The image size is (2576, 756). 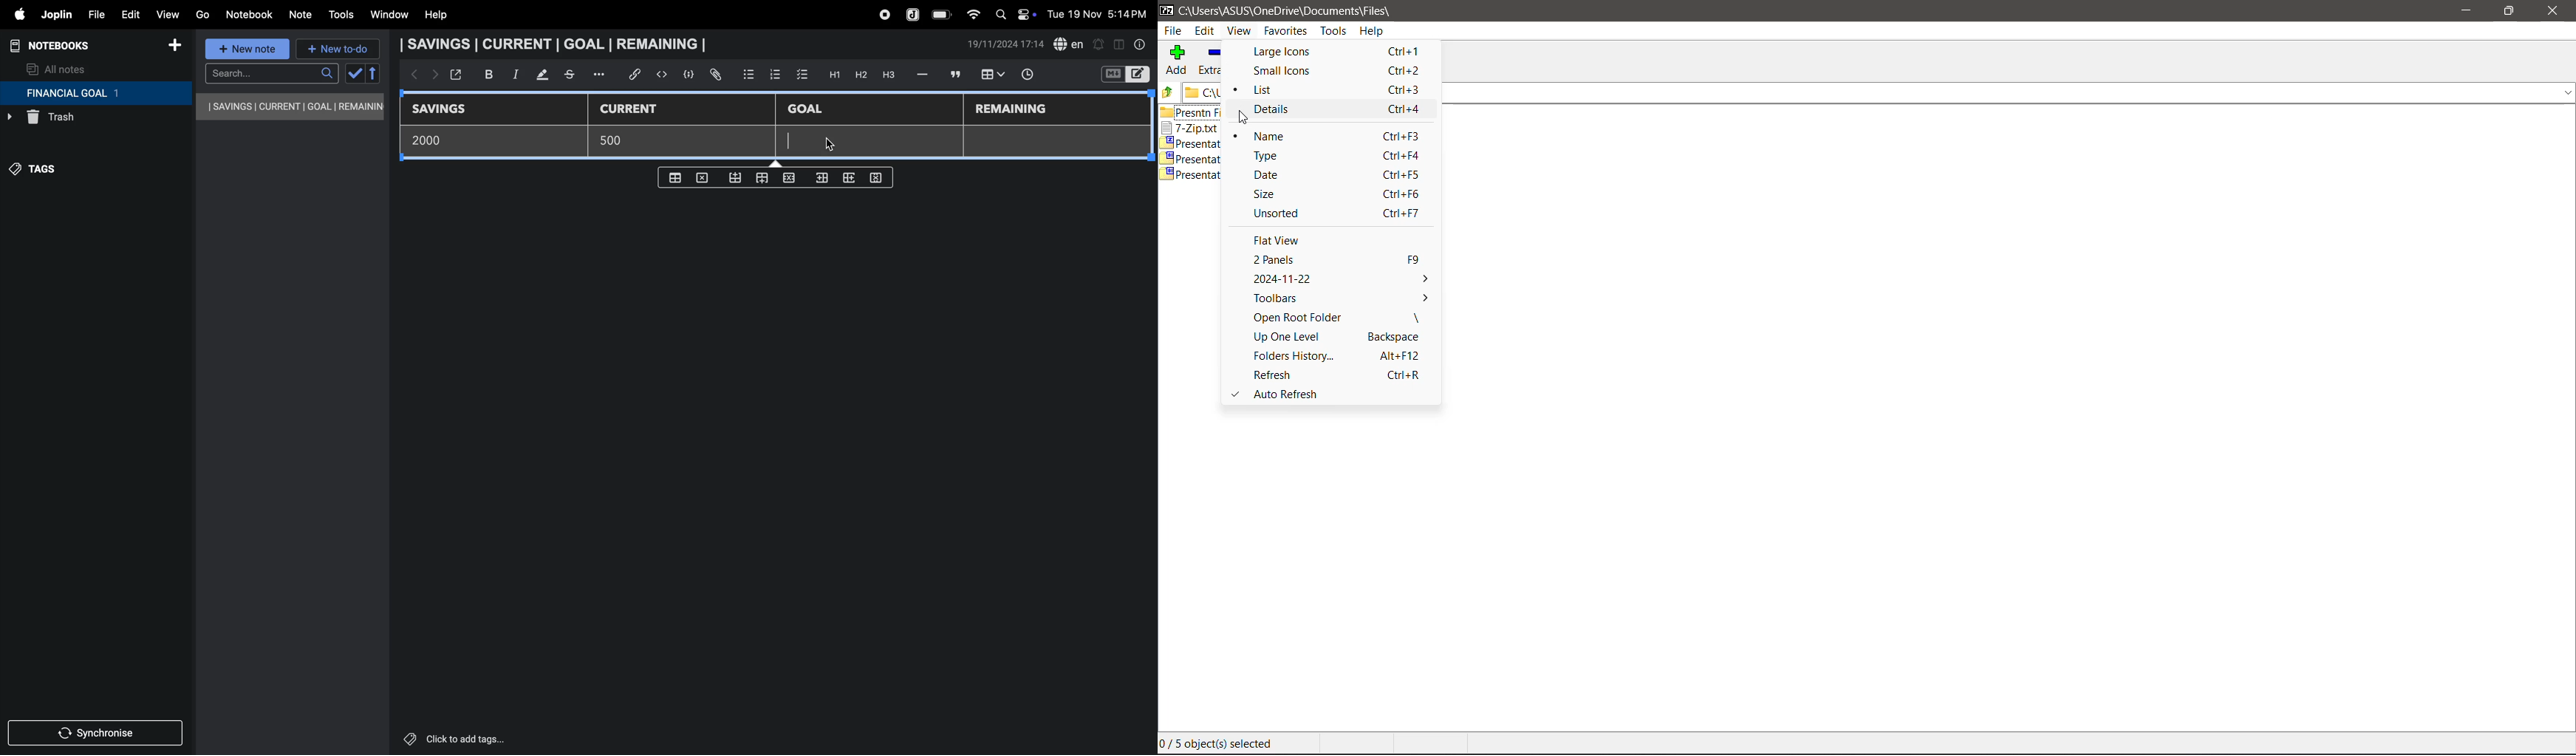 What do you see at coordinates (57, 68) in the screenshot?
I see `all notes` at bounding box center [57, 68].